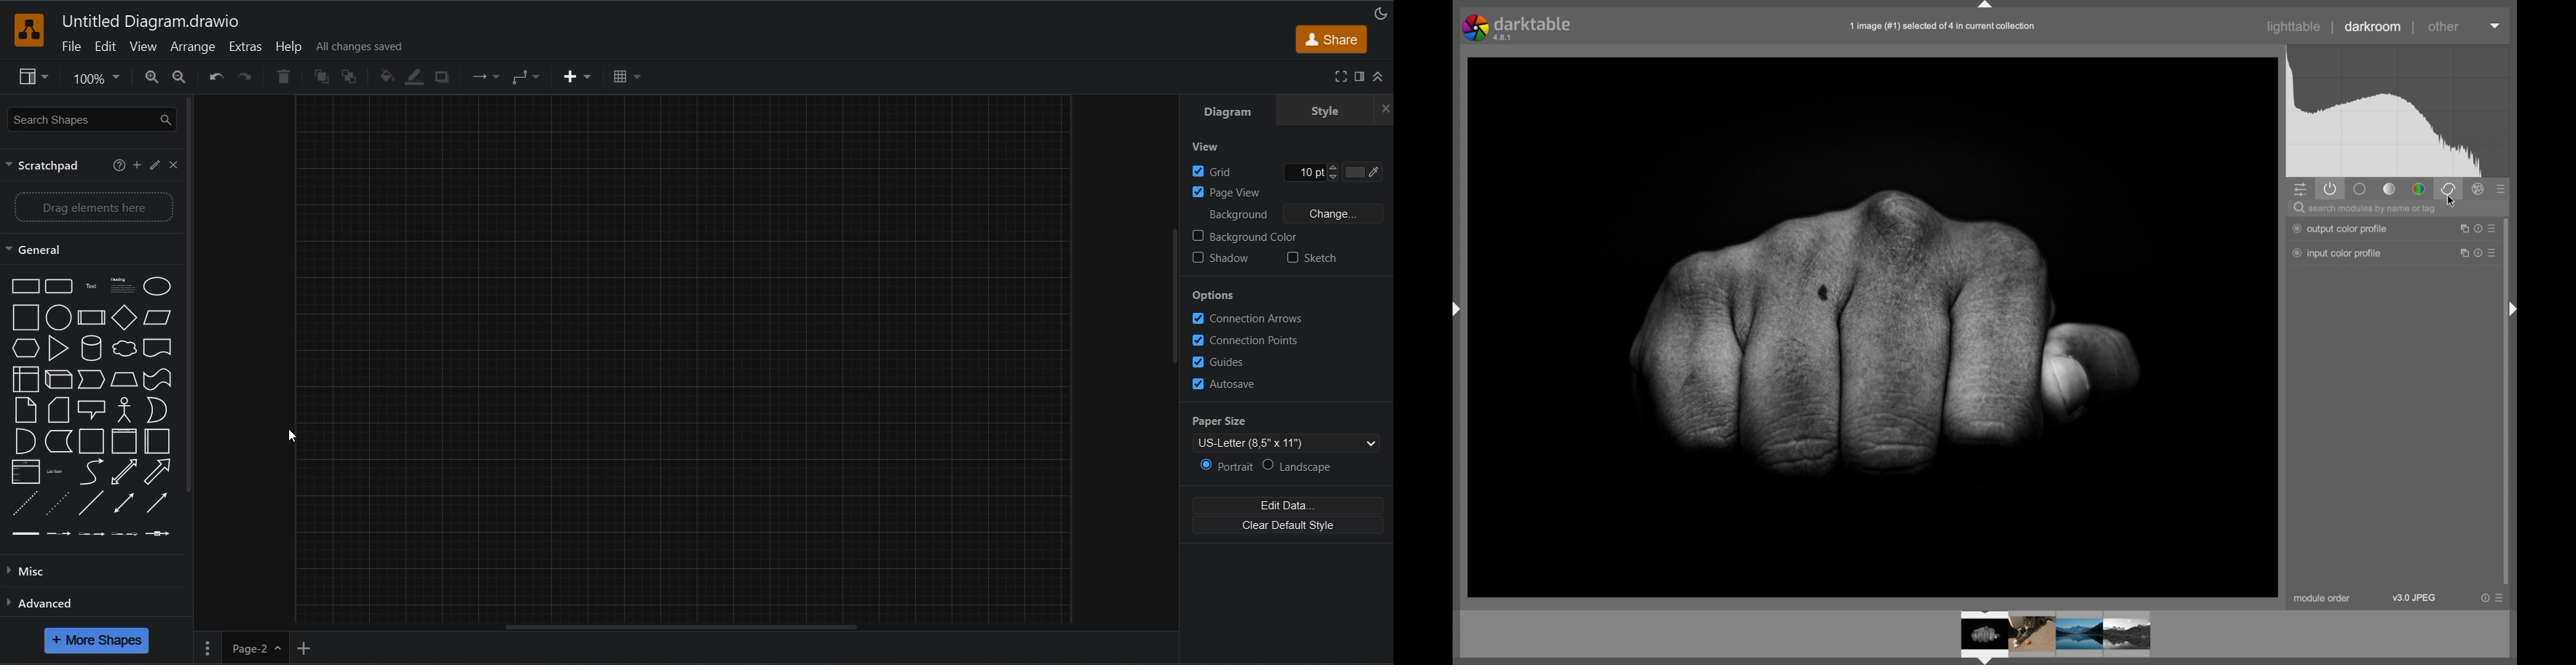  Describe the element at coordinates (1331, 40) in the screenshot. I see `share` at that location.